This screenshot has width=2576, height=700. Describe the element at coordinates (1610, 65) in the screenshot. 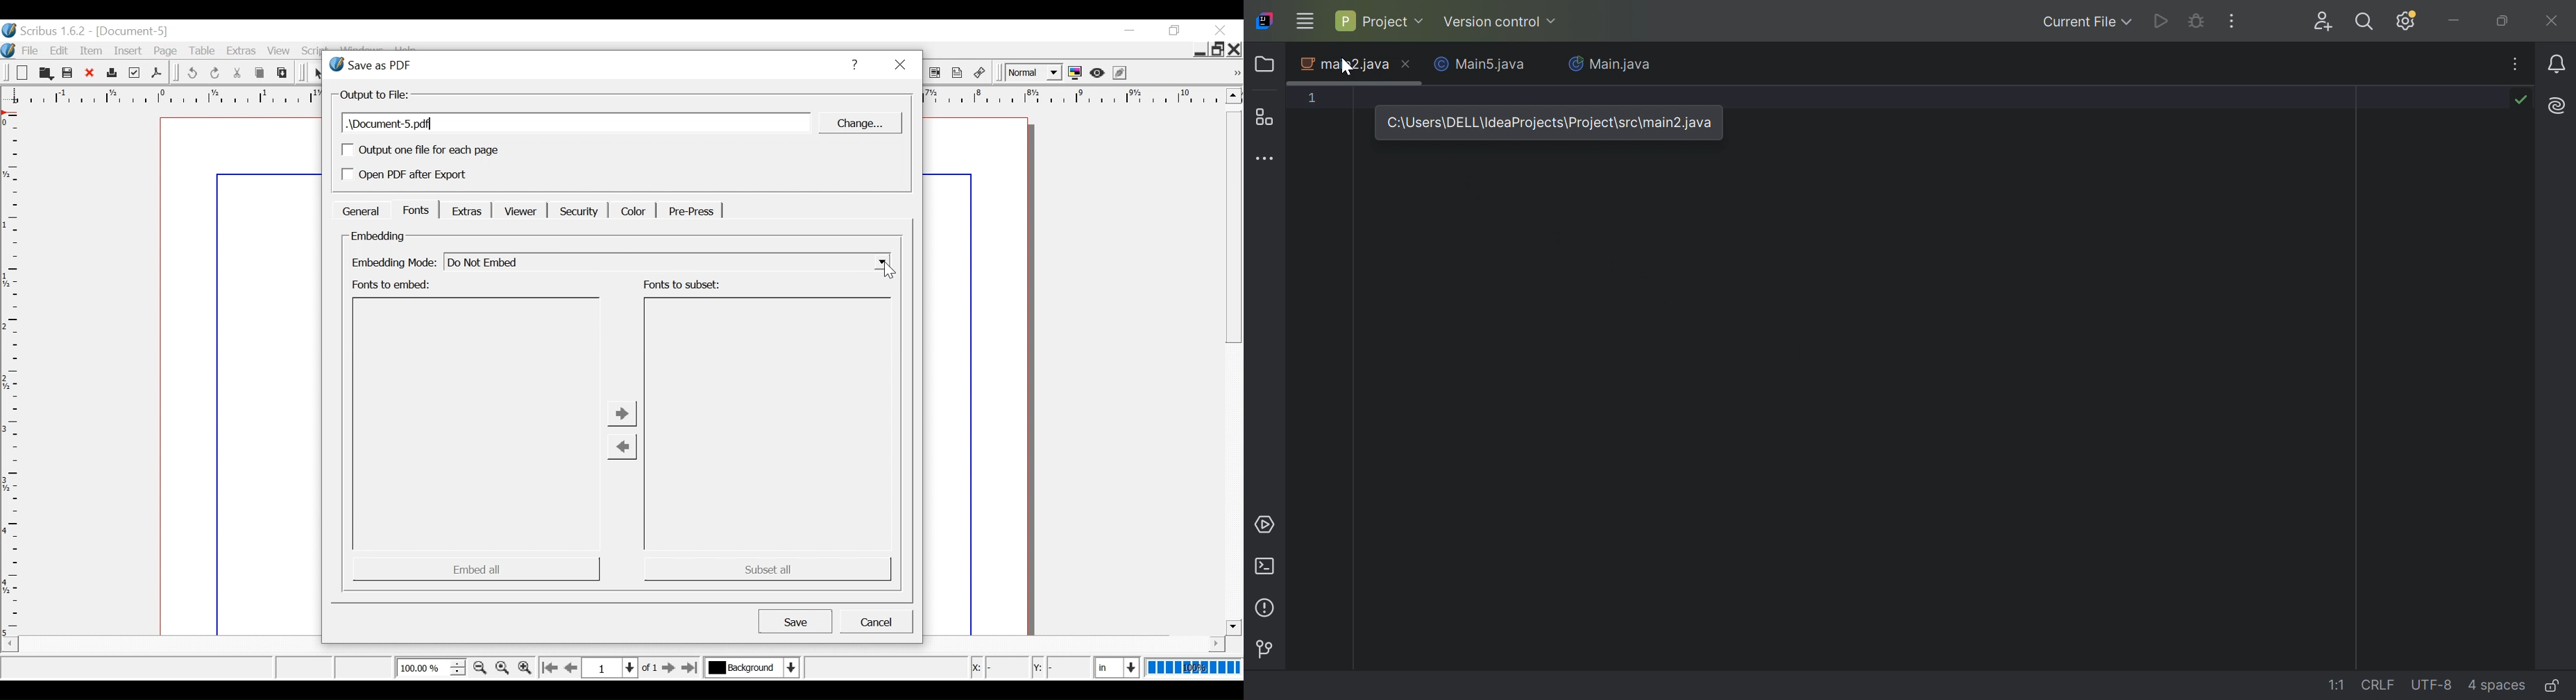

I see `Main.java` at that location.